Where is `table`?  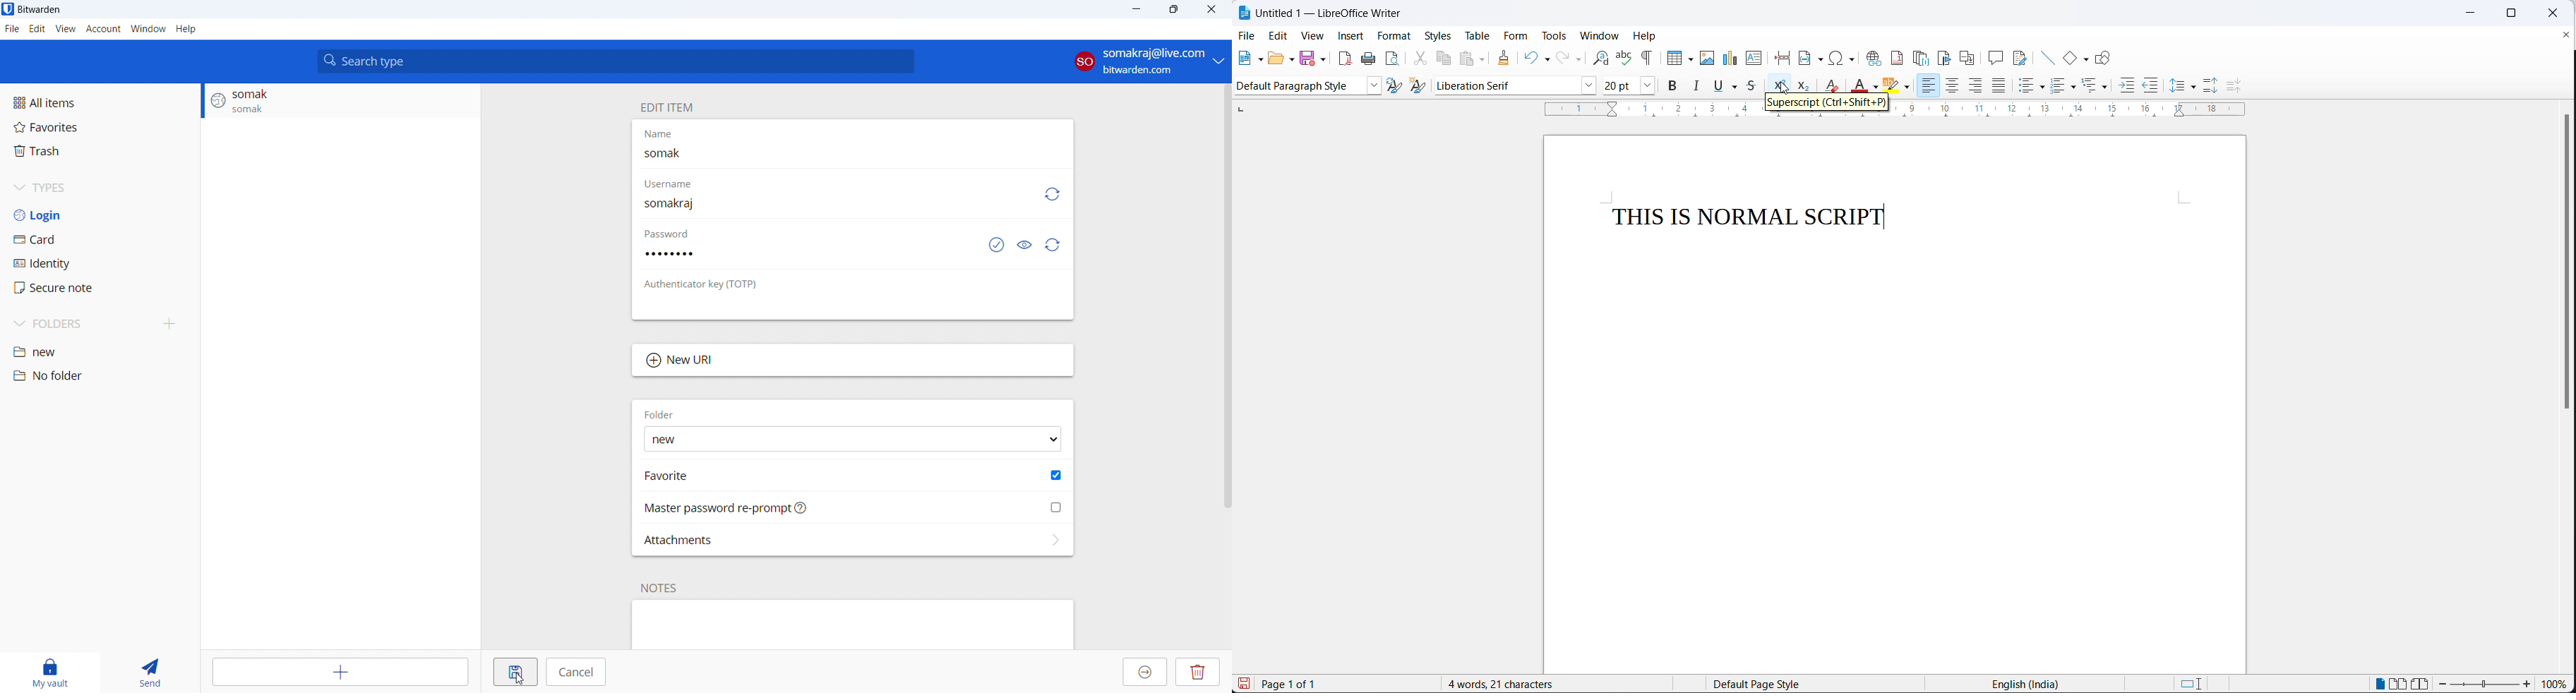
table is located at coordinates (1478, 37).